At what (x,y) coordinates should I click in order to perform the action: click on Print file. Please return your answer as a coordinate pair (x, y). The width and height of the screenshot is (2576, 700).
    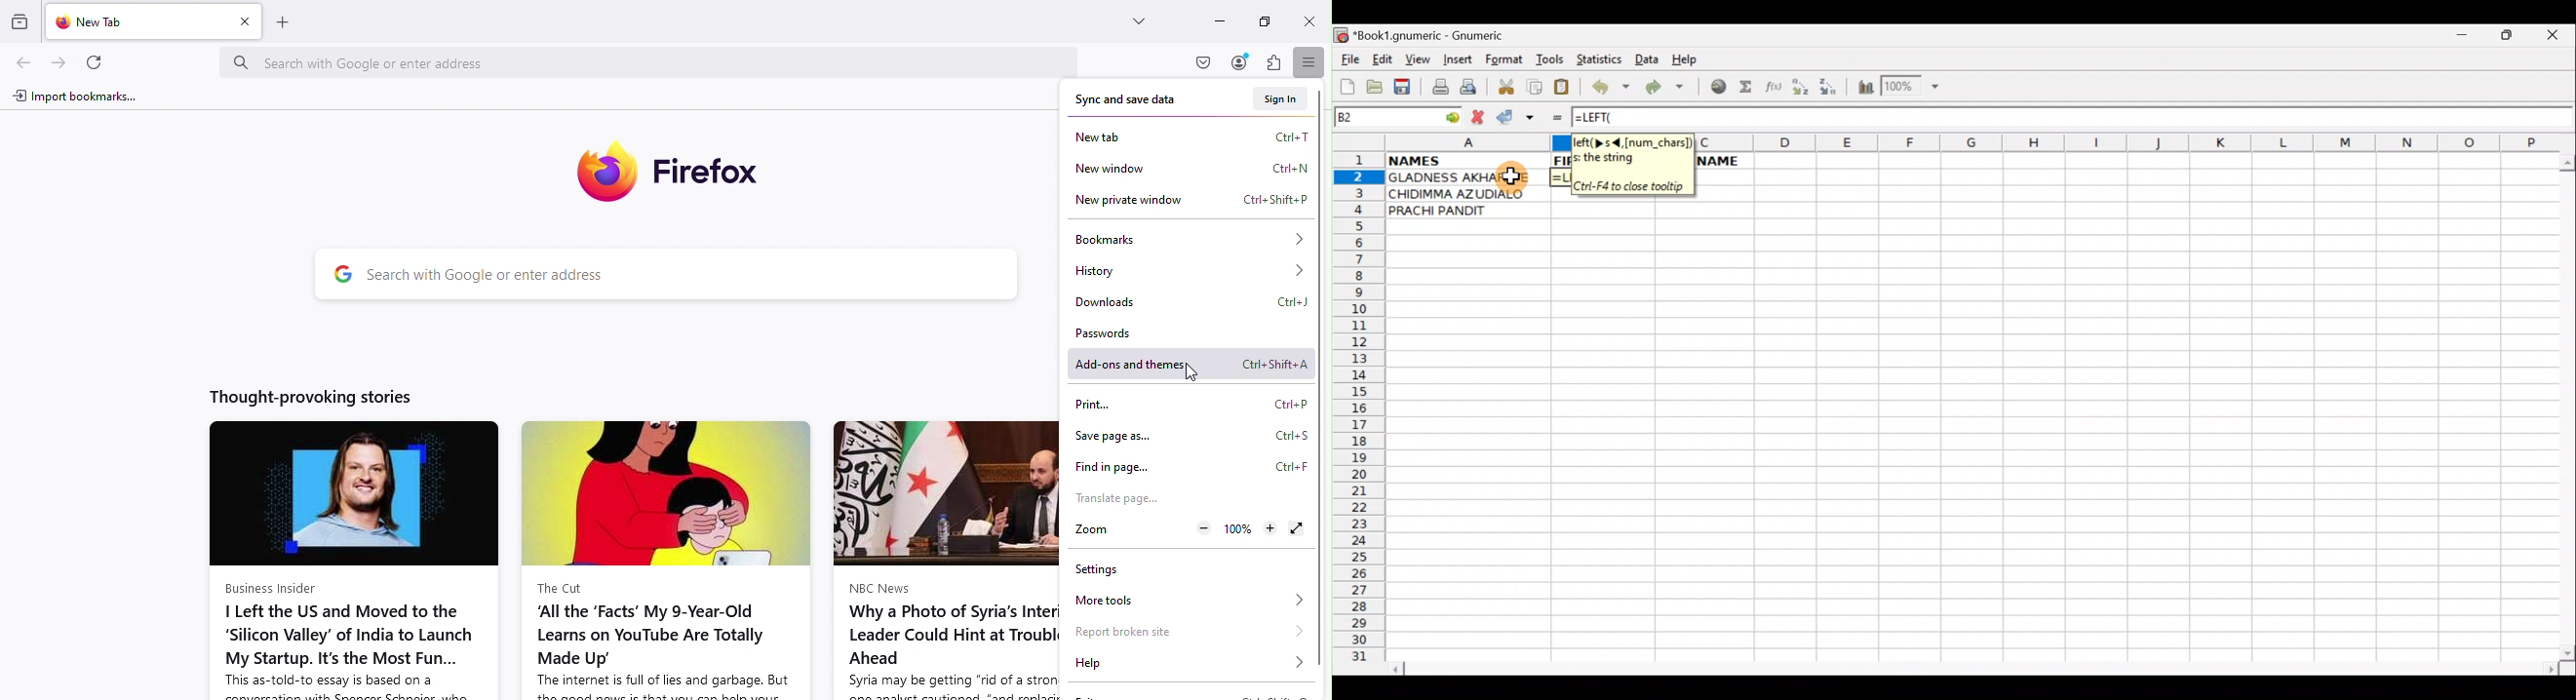
    Looking at the image, I should click on (1437, 88).